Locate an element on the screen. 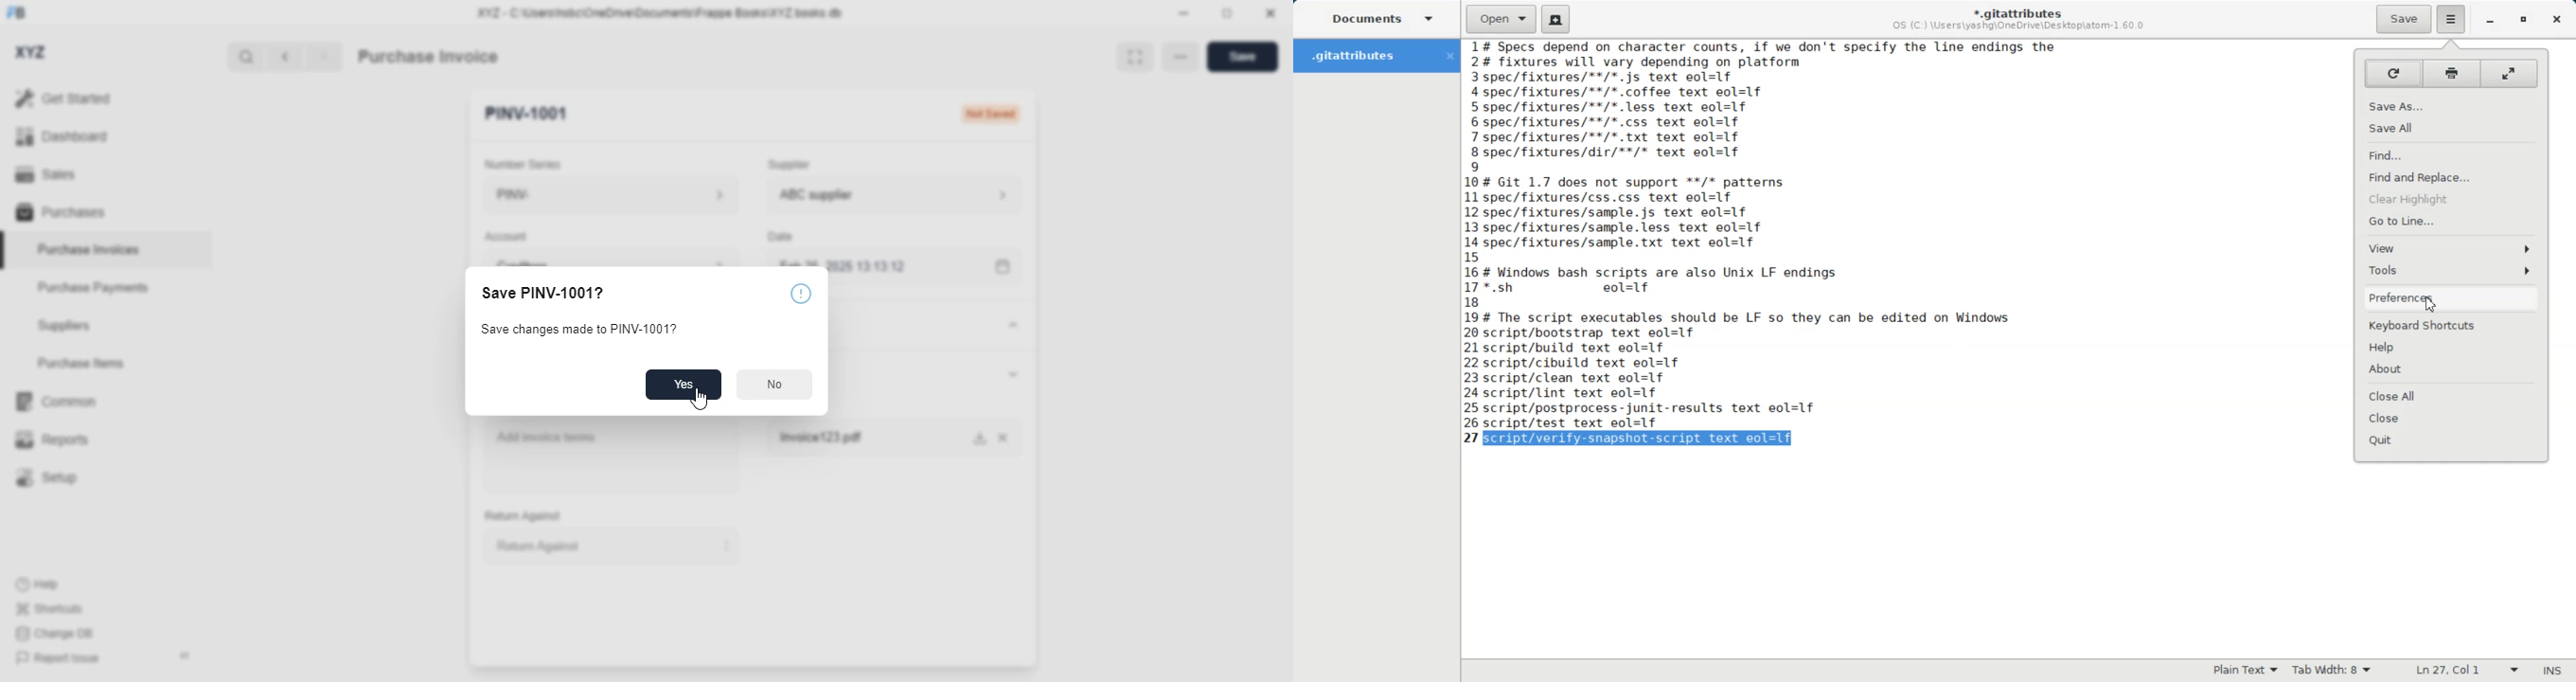 The width and height of the screenshot is (2576, 700). save is located at coordinates (1243, 57).